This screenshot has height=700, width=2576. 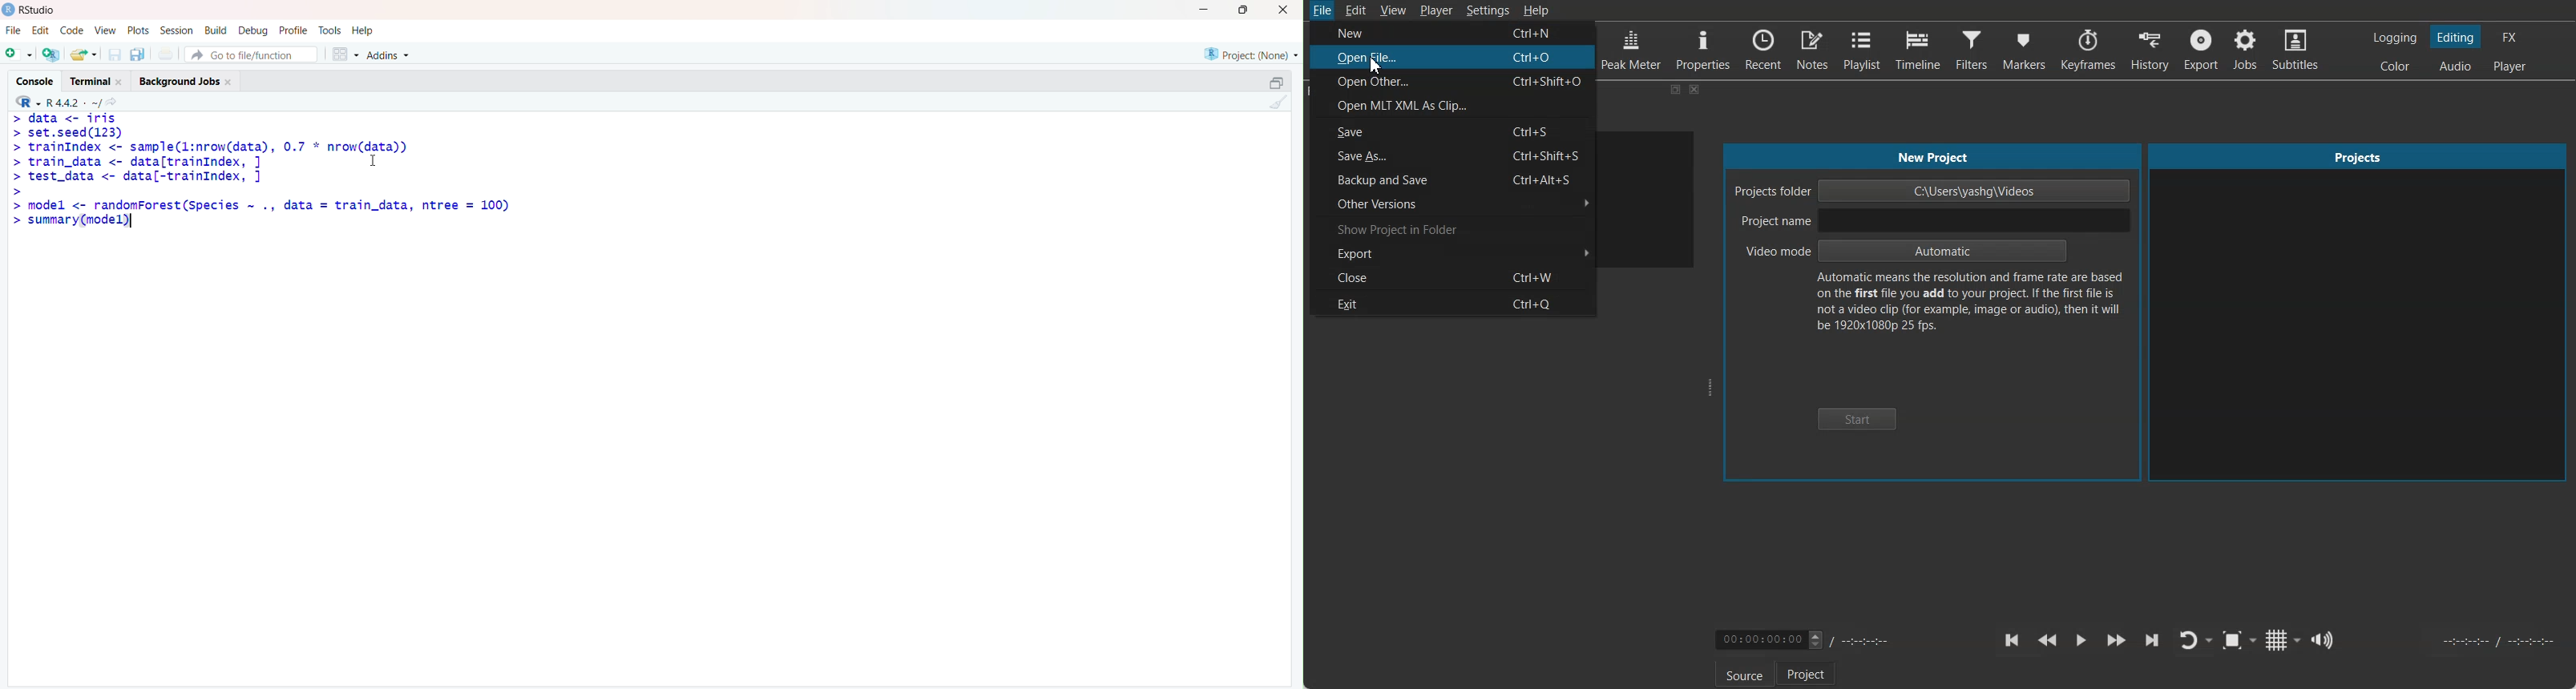 What do you see at coordinates (293, 30) in the screenshot?
I see `Profile` at bounding box center [293, 30].